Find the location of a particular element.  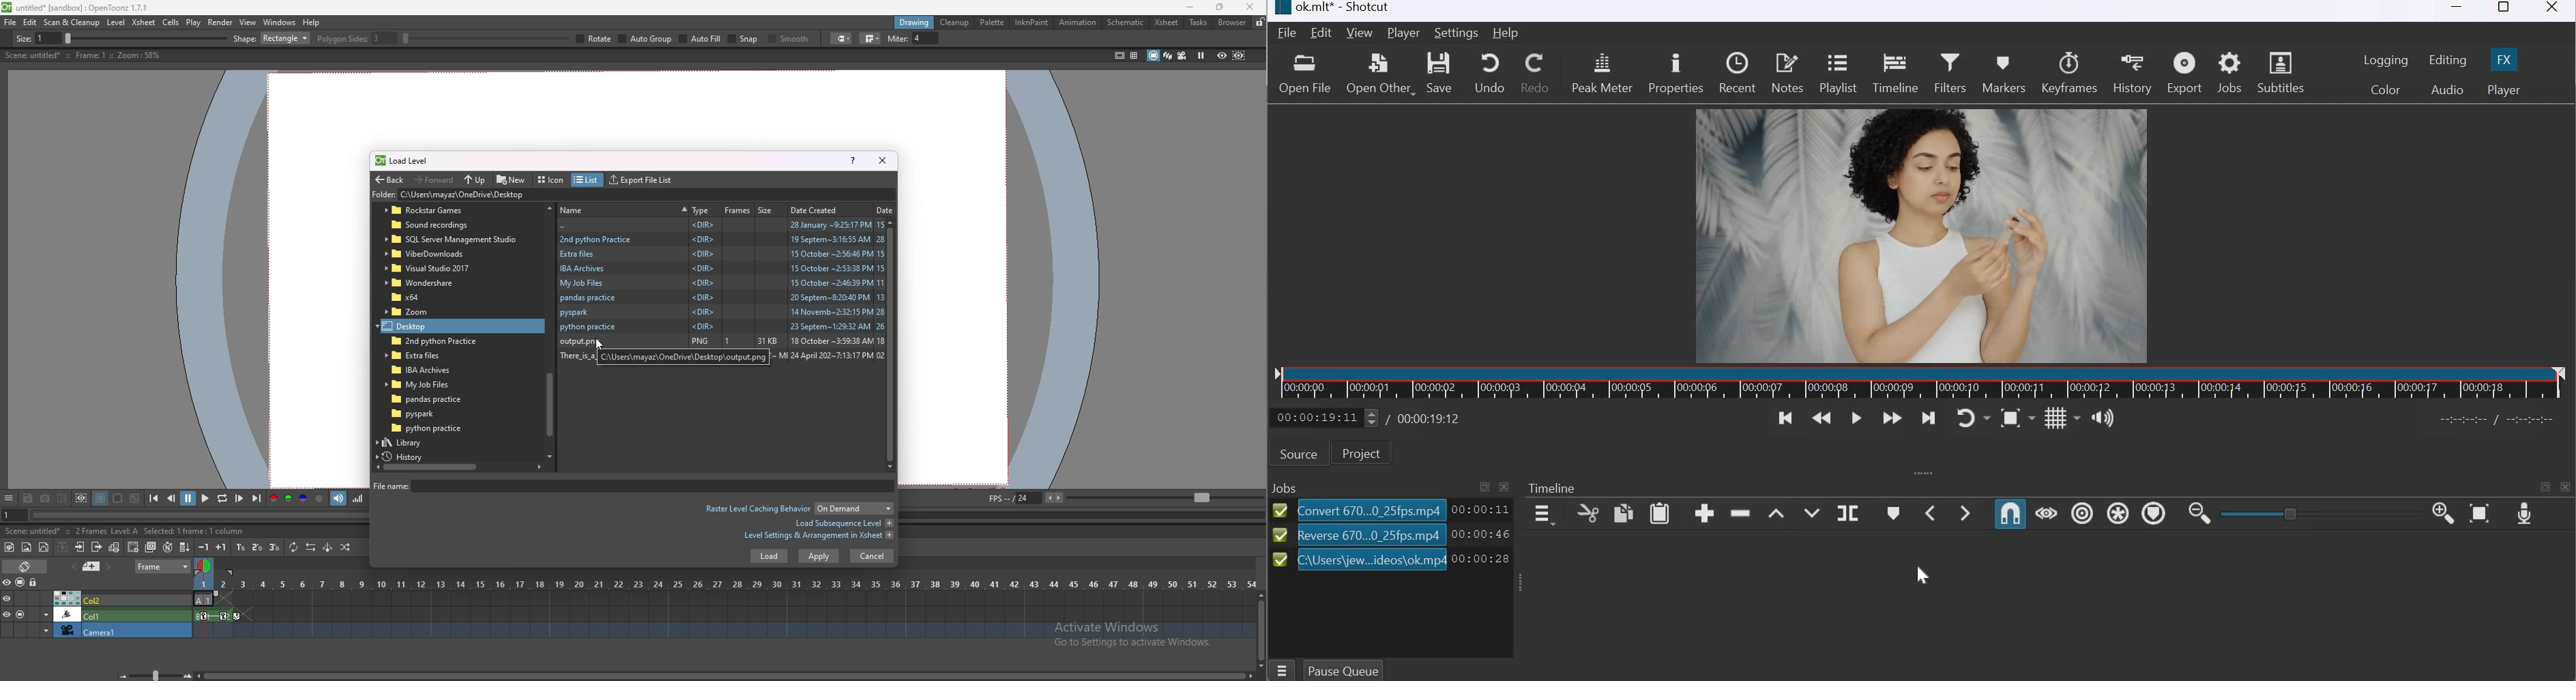

checkmark is located at coordinates (1280, 538).